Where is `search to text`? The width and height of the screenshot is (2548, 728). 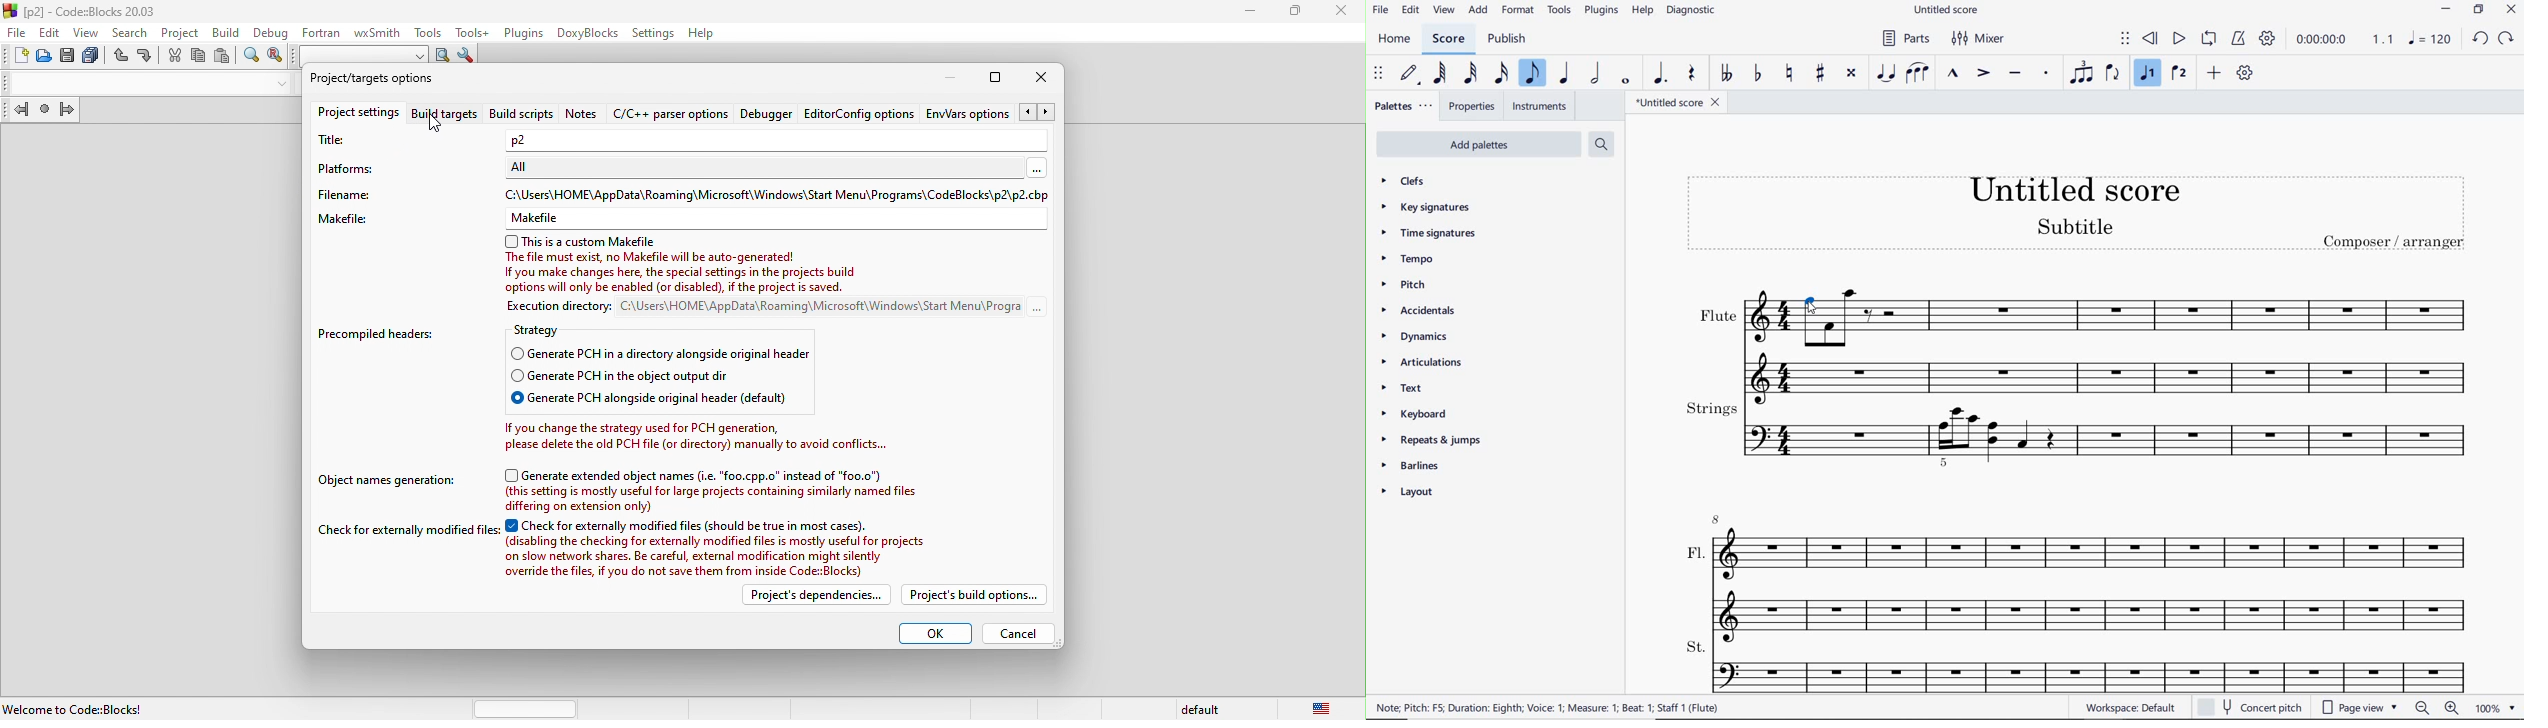 search to text is located at coordinates (361, 54).